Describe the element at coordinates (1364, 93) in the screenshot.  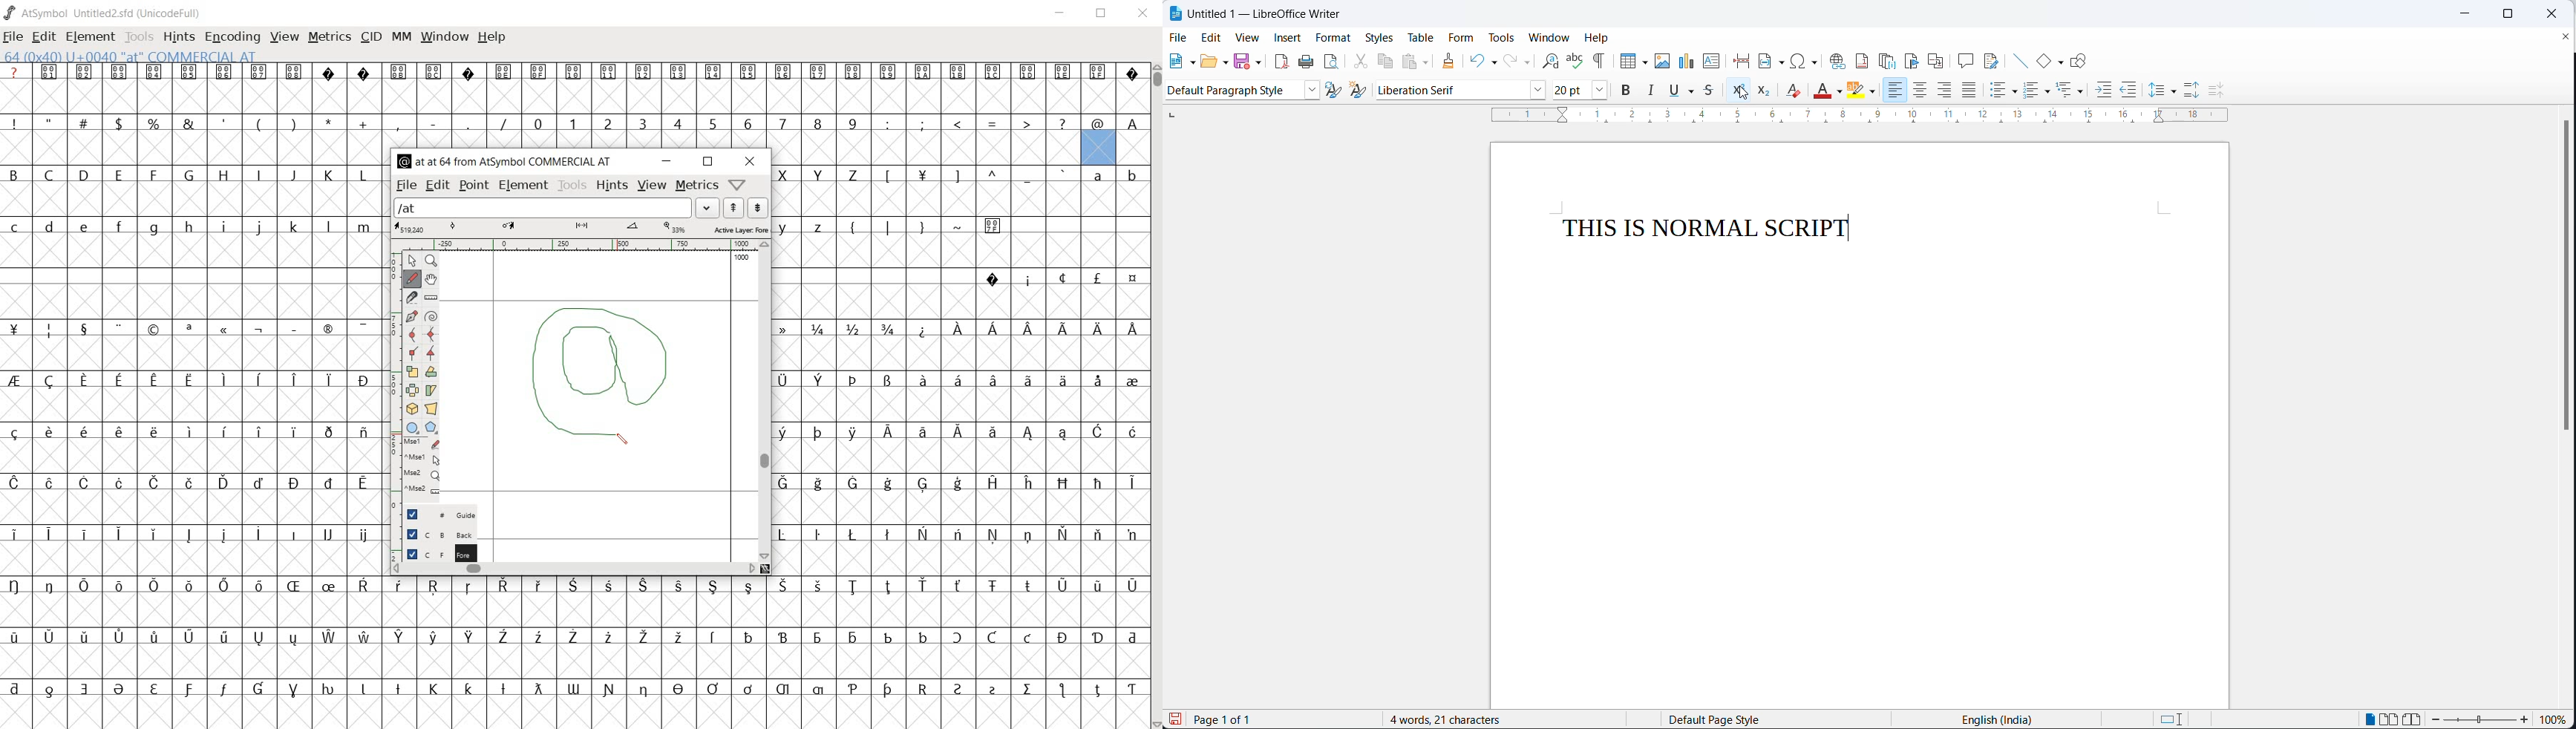
I see `create new style from selection` at that location.